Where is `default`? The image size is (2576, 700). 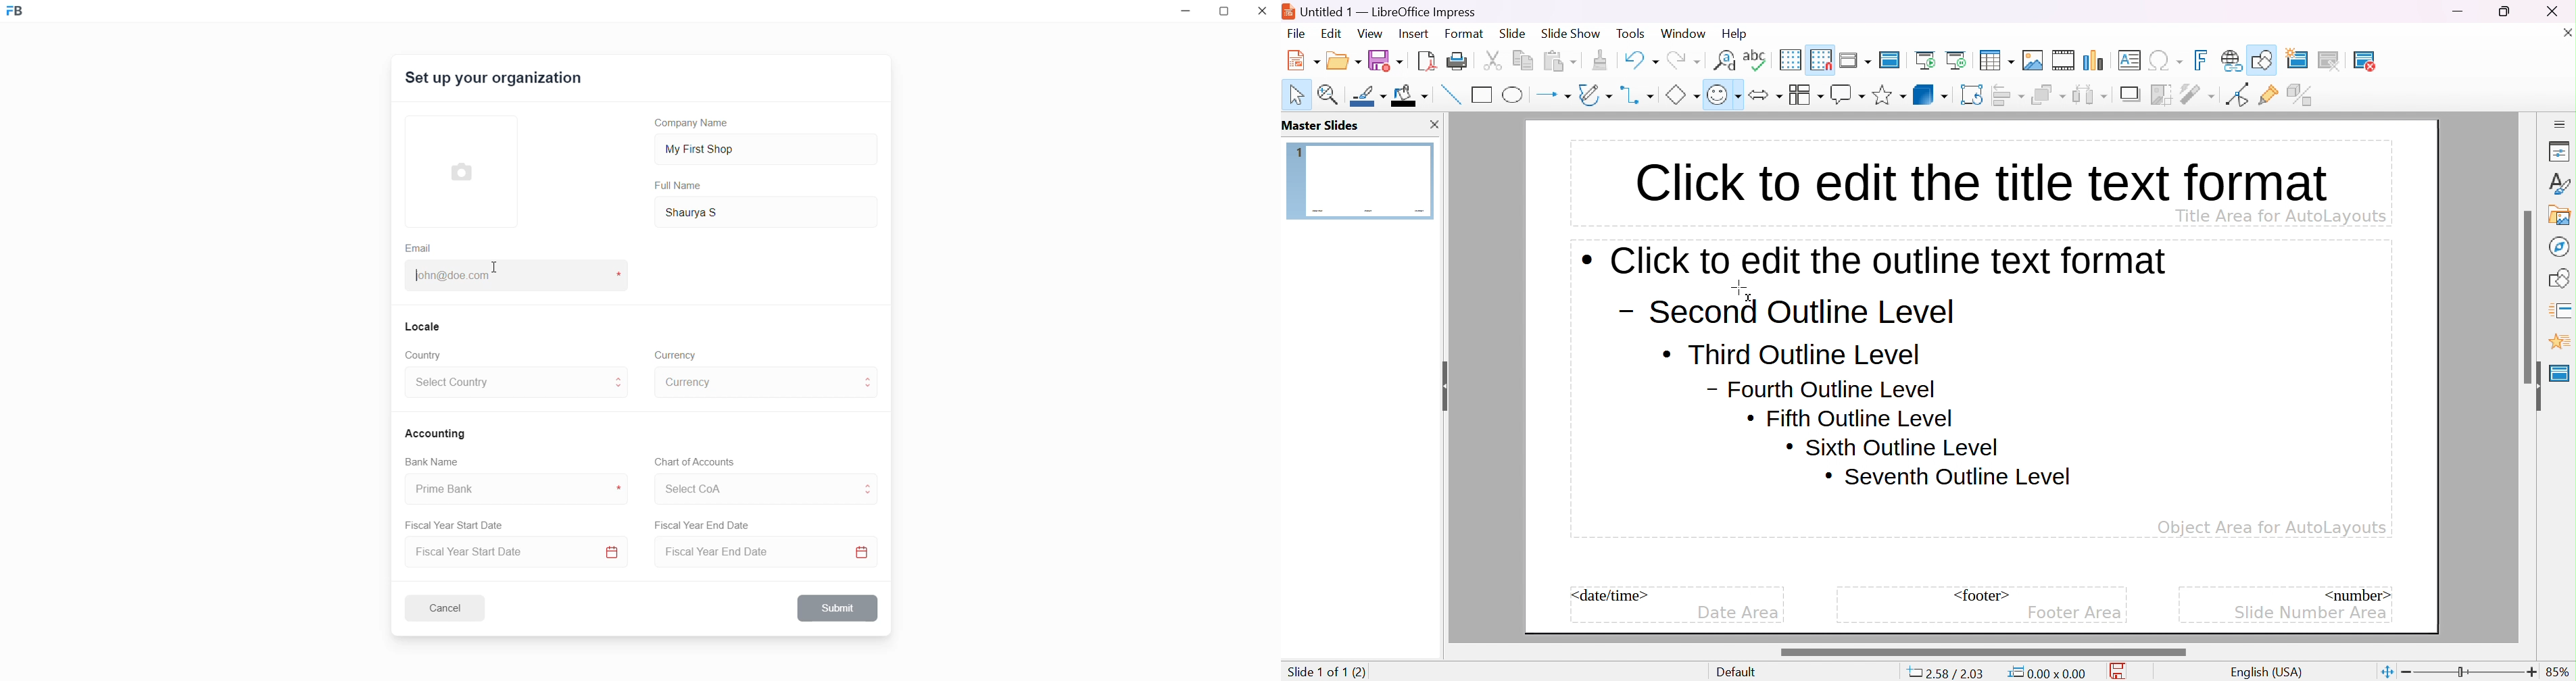 default is located at coordinates (1740, 672).